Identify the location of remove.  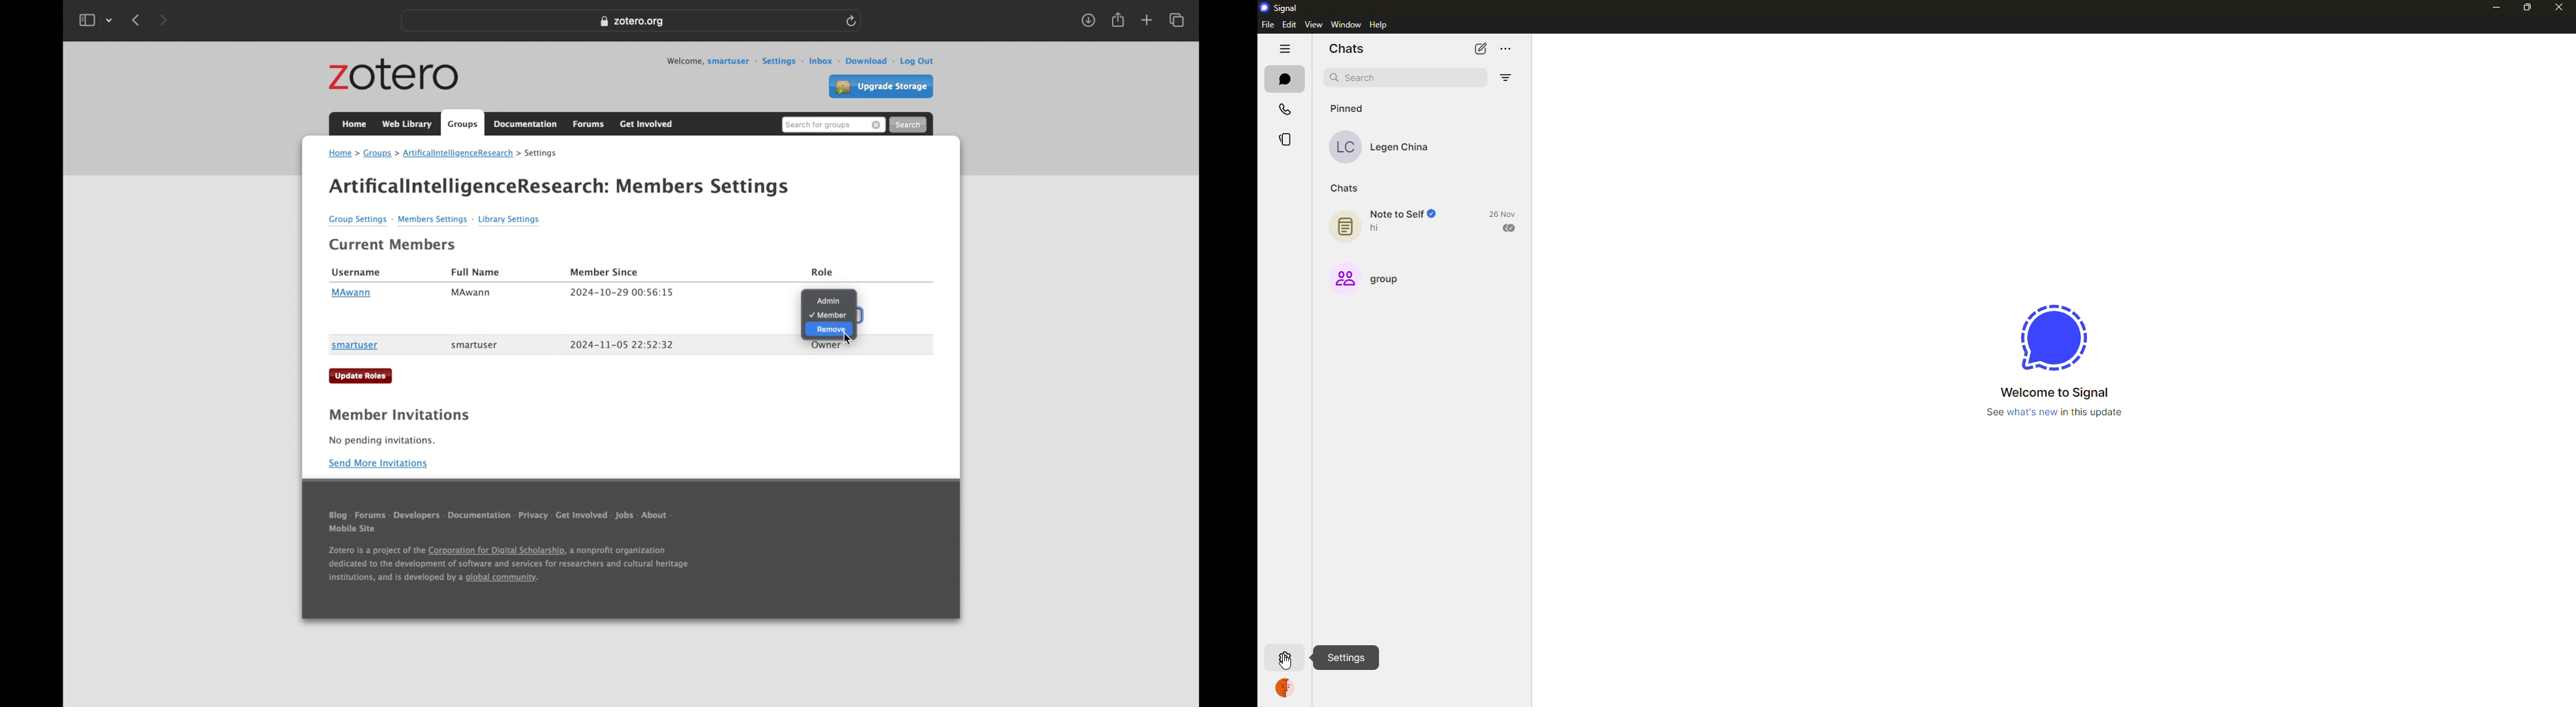
(829, 330).